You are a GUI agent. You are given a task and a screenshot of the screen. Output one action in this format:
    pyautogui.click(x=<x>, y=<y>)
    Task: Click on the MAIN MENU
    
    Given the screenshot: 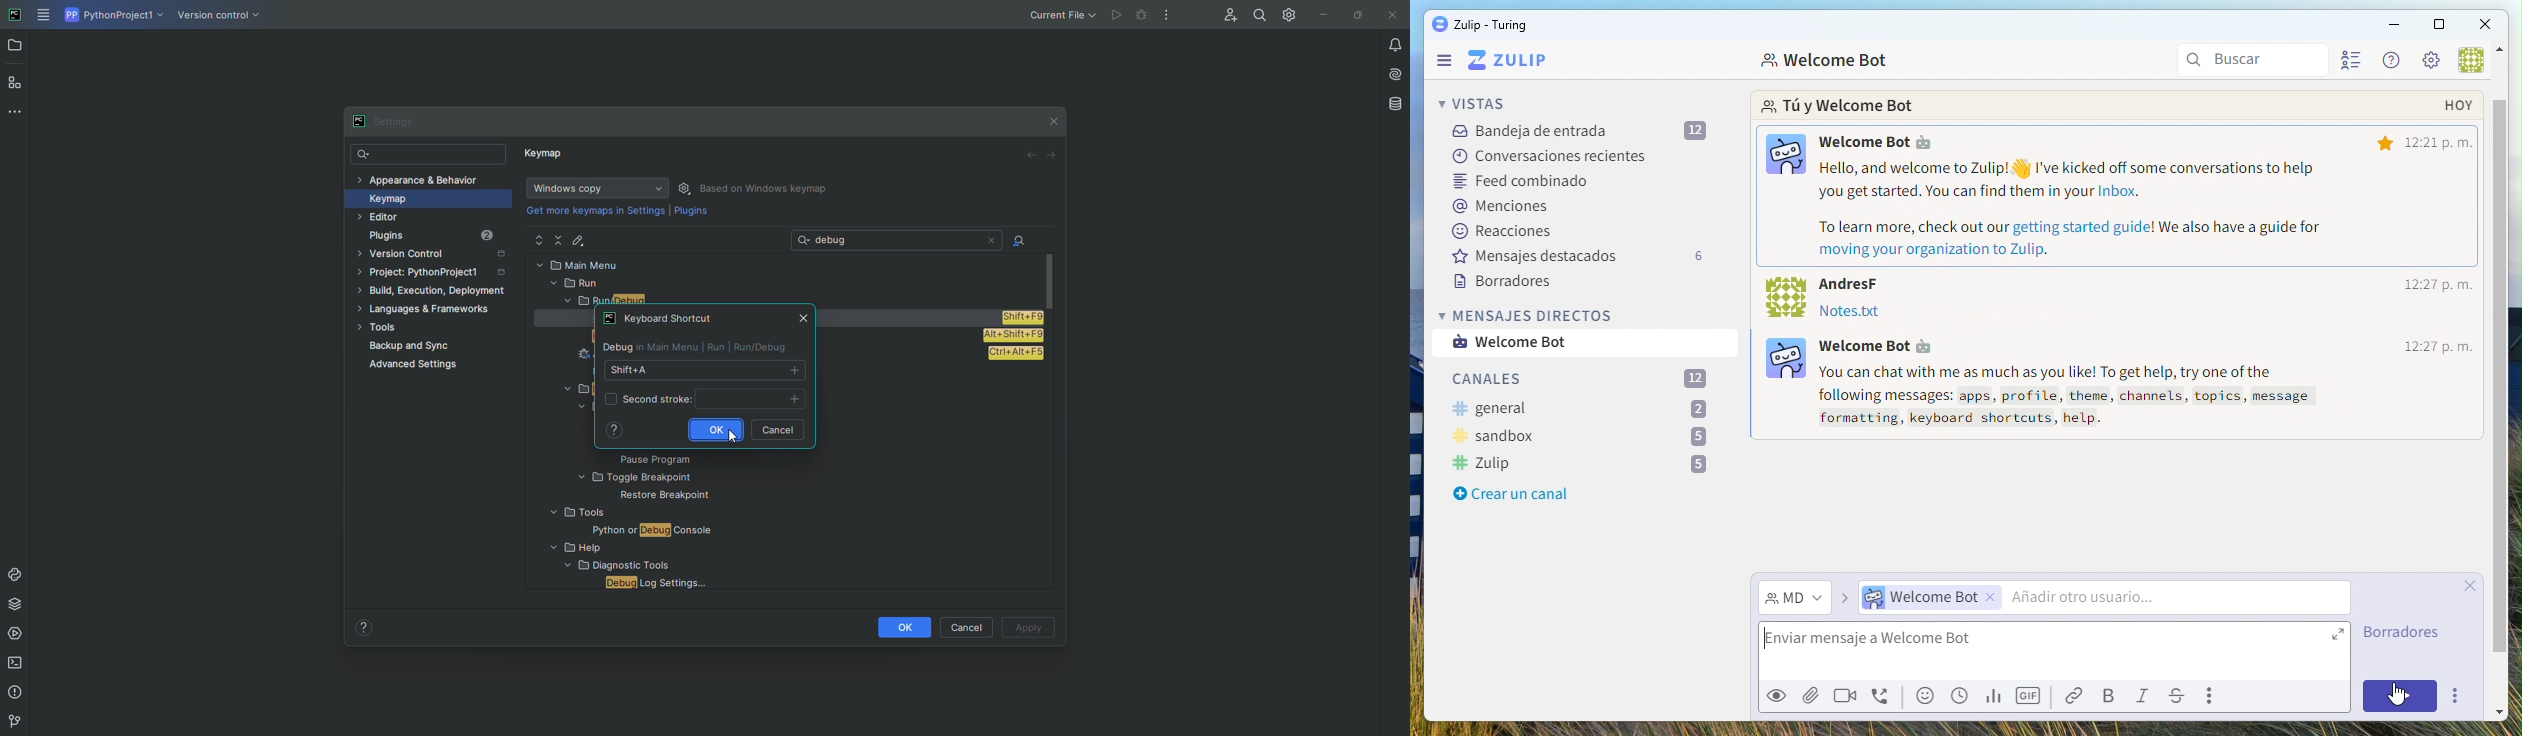 What is the action you would take?
    pyautogui.click(x=787, y=264)
    